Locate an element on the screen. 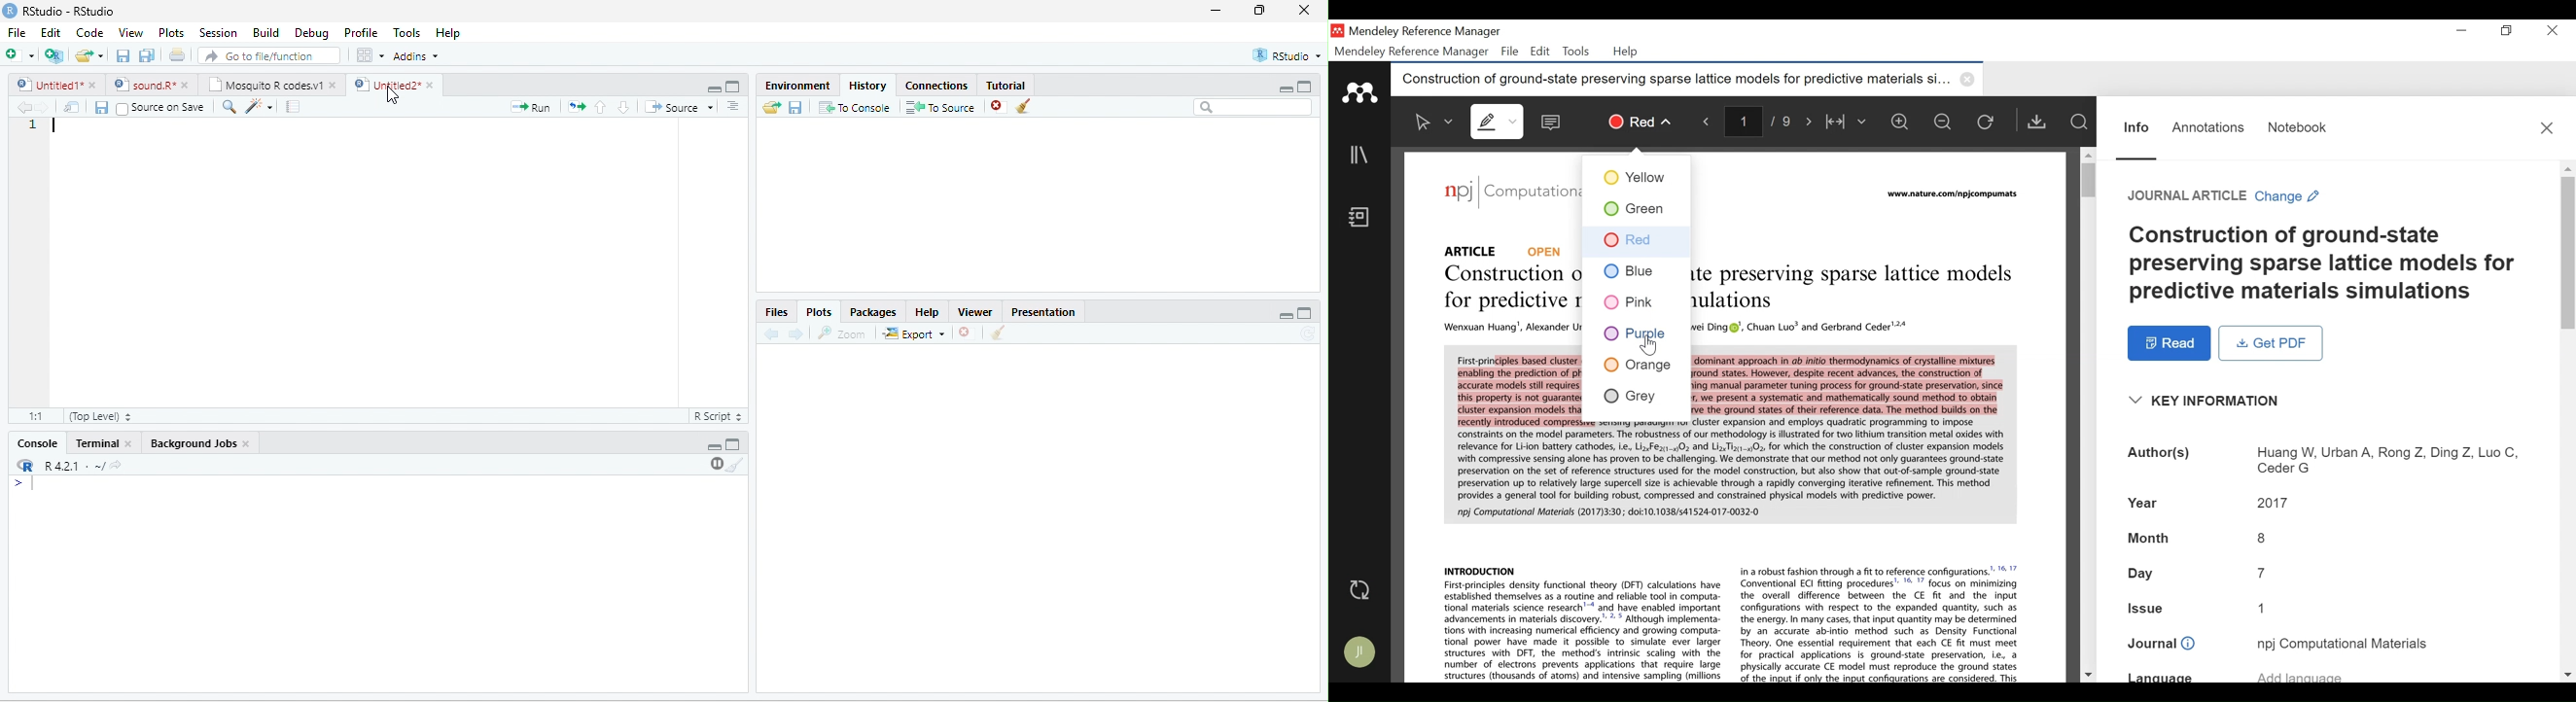 Image resolution: width=2576 pixels, height=728 pixels. Change is located at coordinates (2290, 196).